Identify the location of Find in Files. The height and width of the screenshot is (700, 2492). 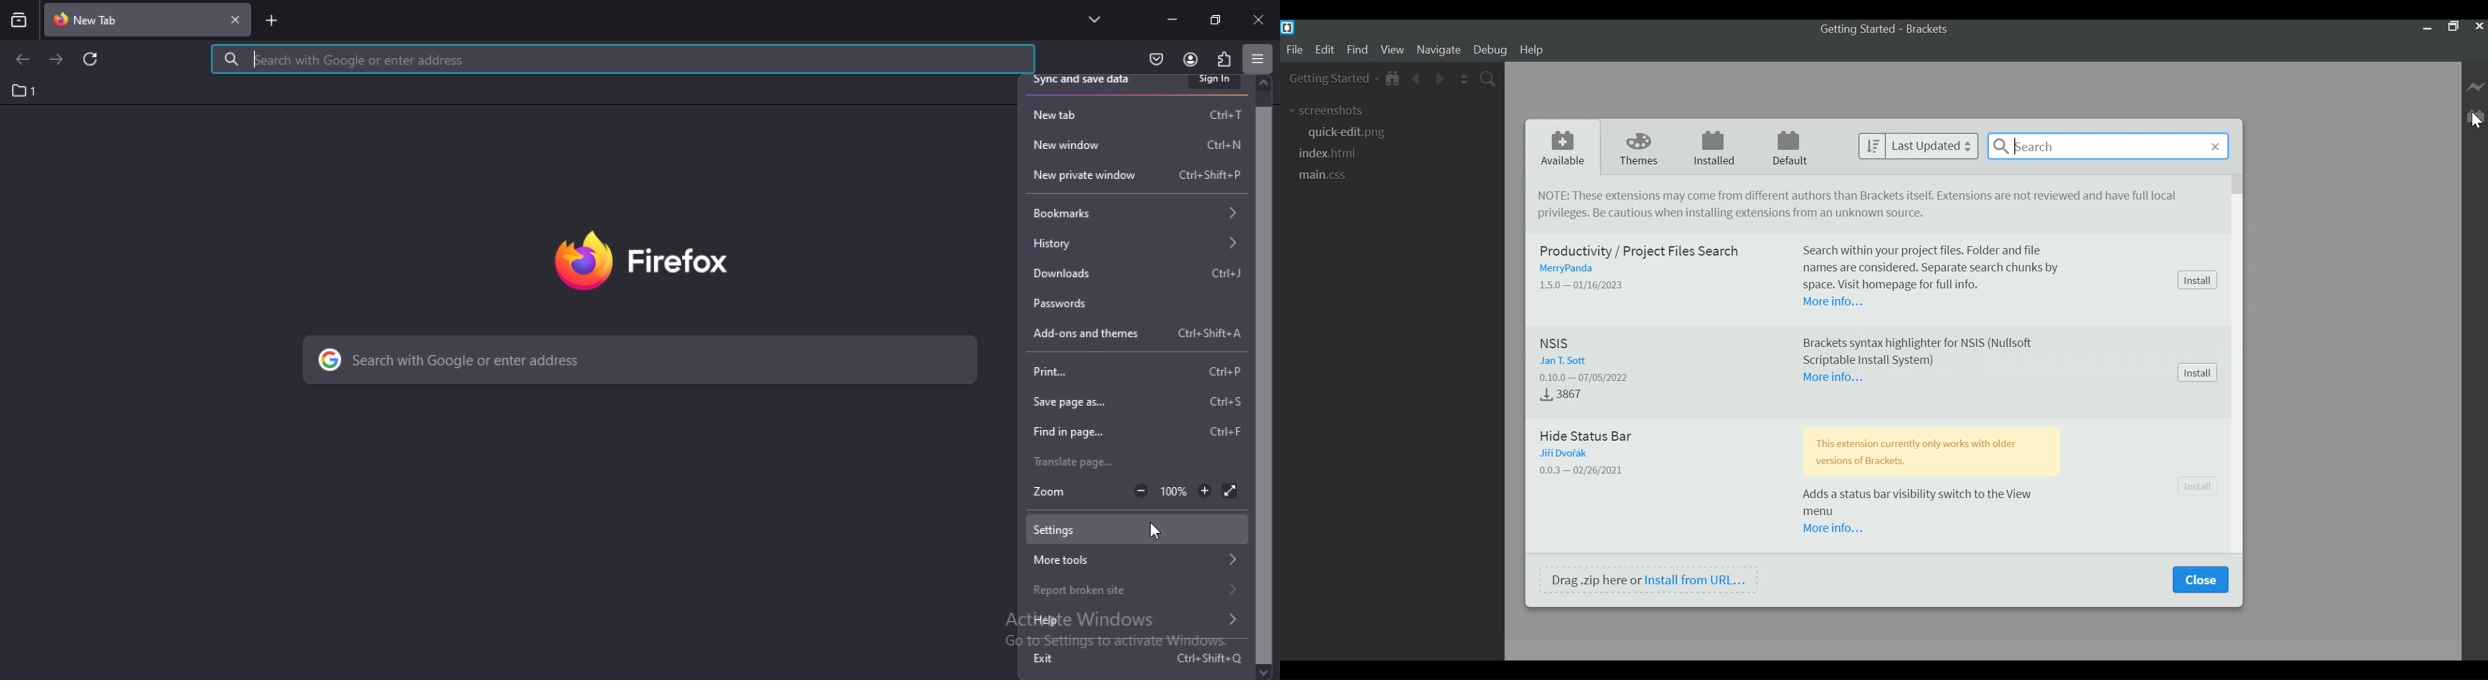
(1487, 79).